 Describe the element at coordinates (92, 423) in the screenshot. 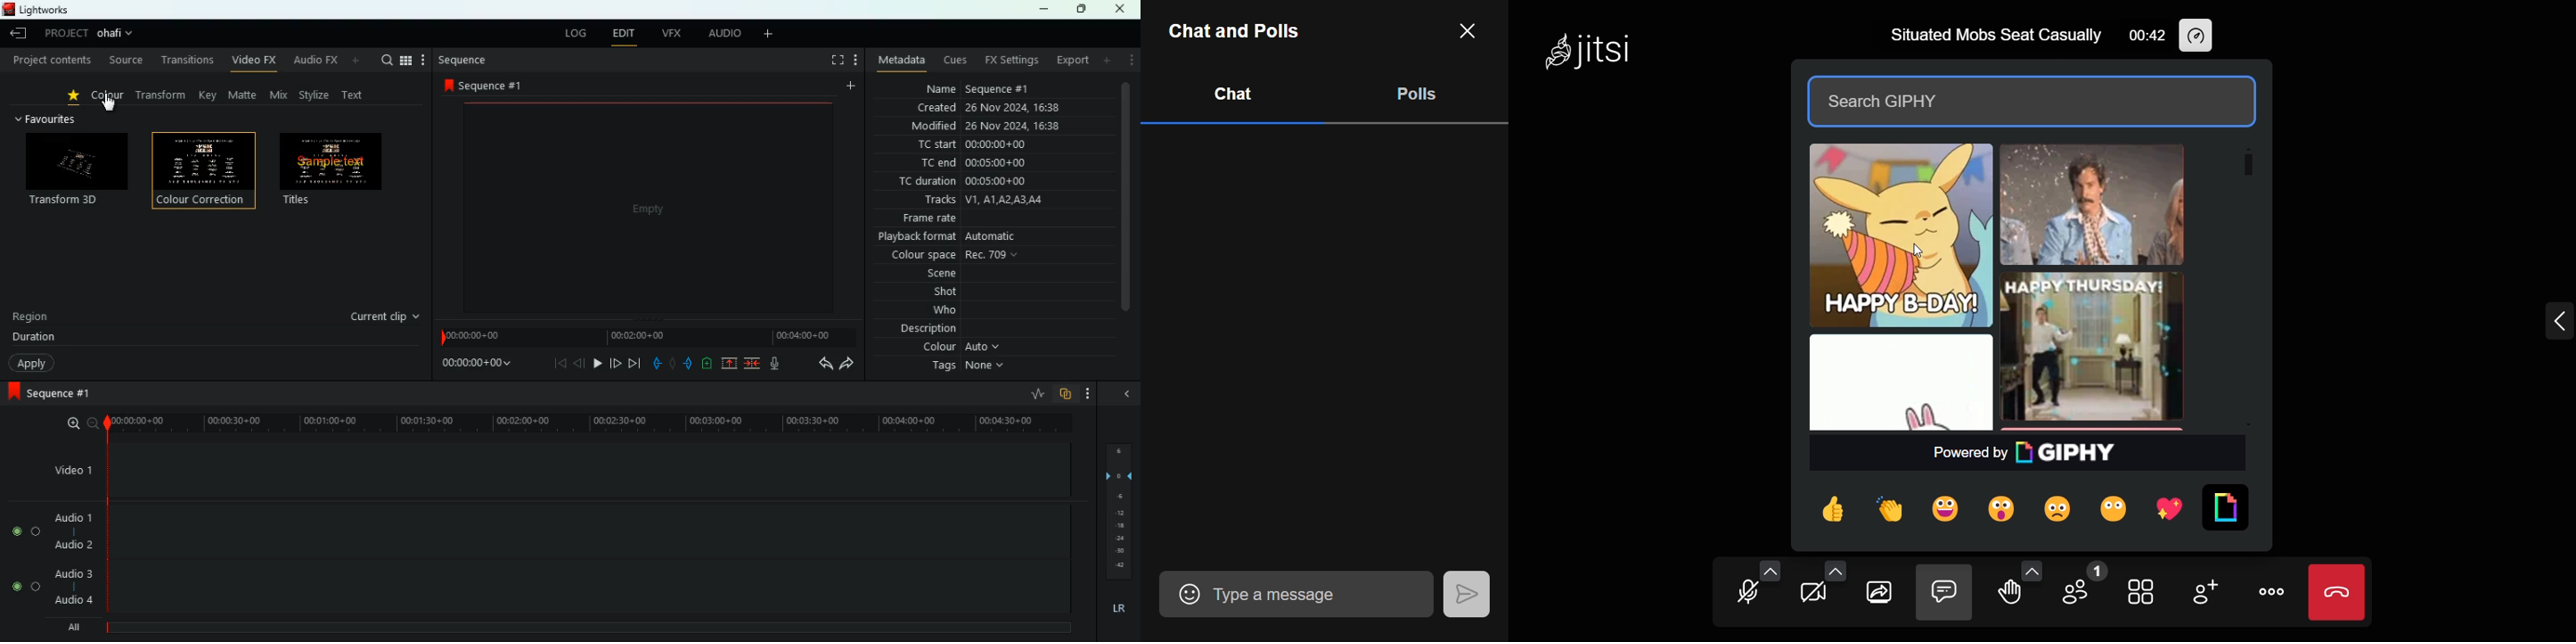

I see `zoom out` at that location.